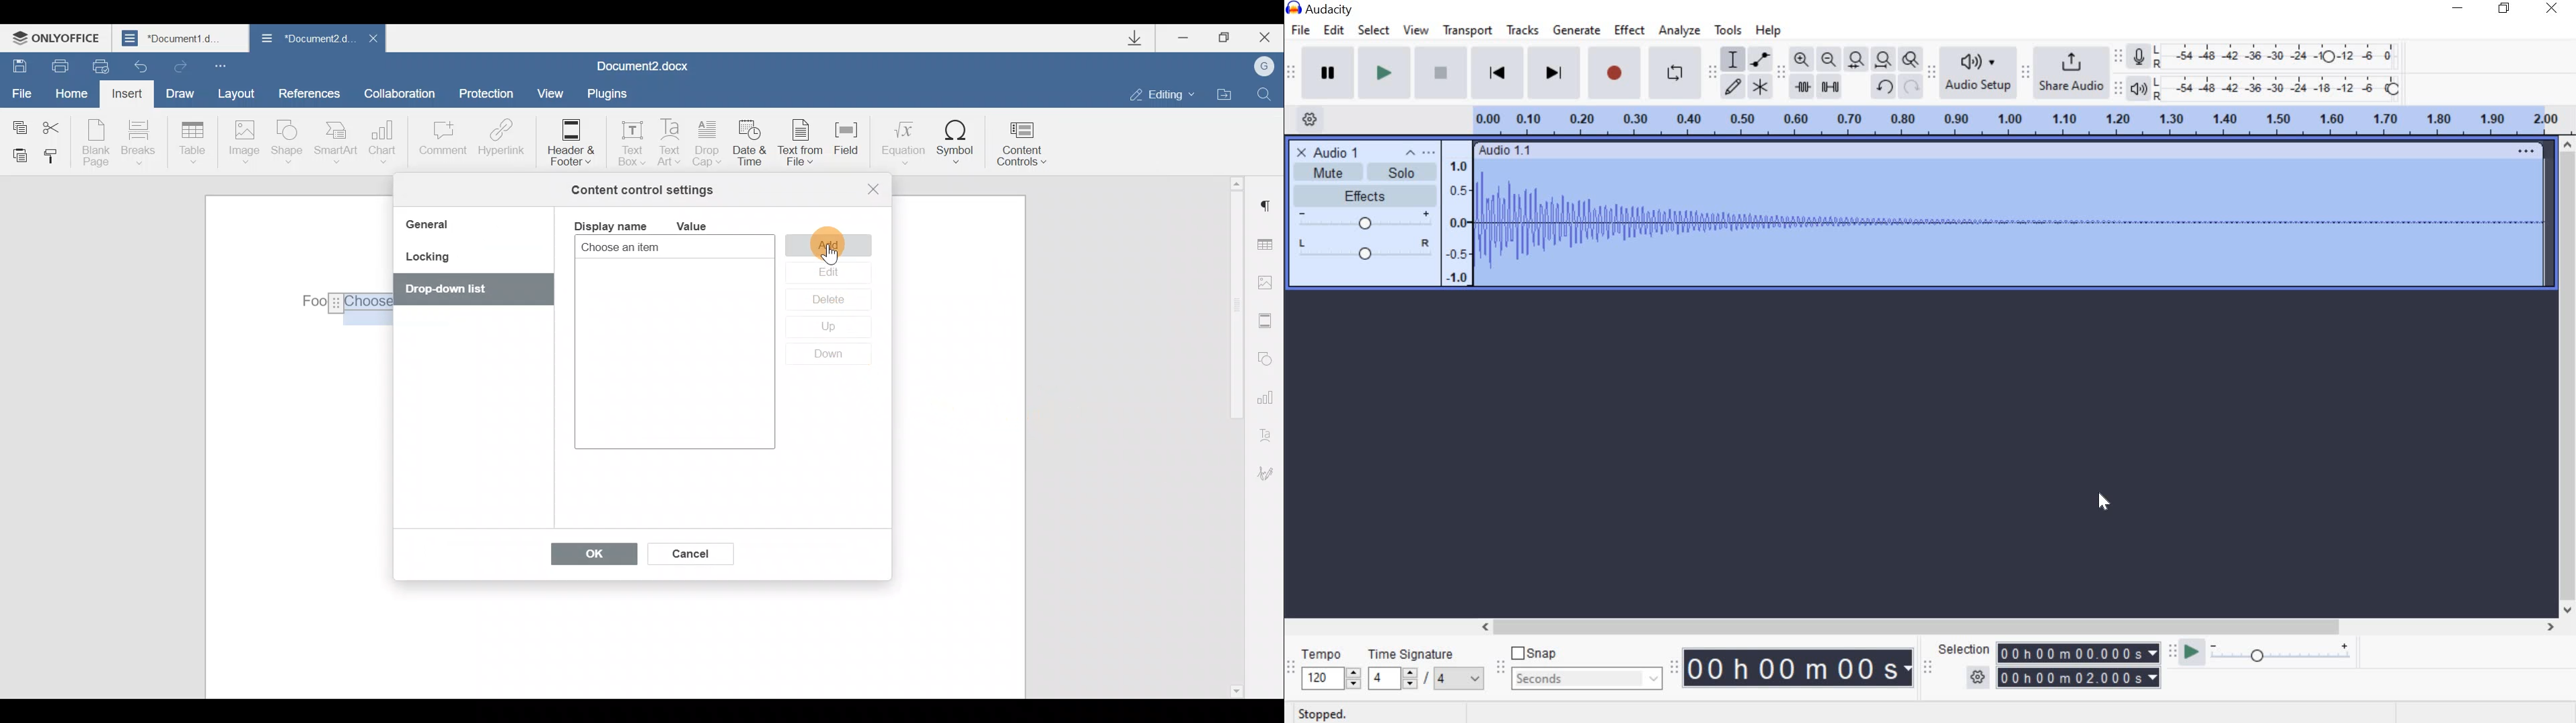 The width and height of the screenshot is (2576, 728). I want to click on View, so click(551, 92).